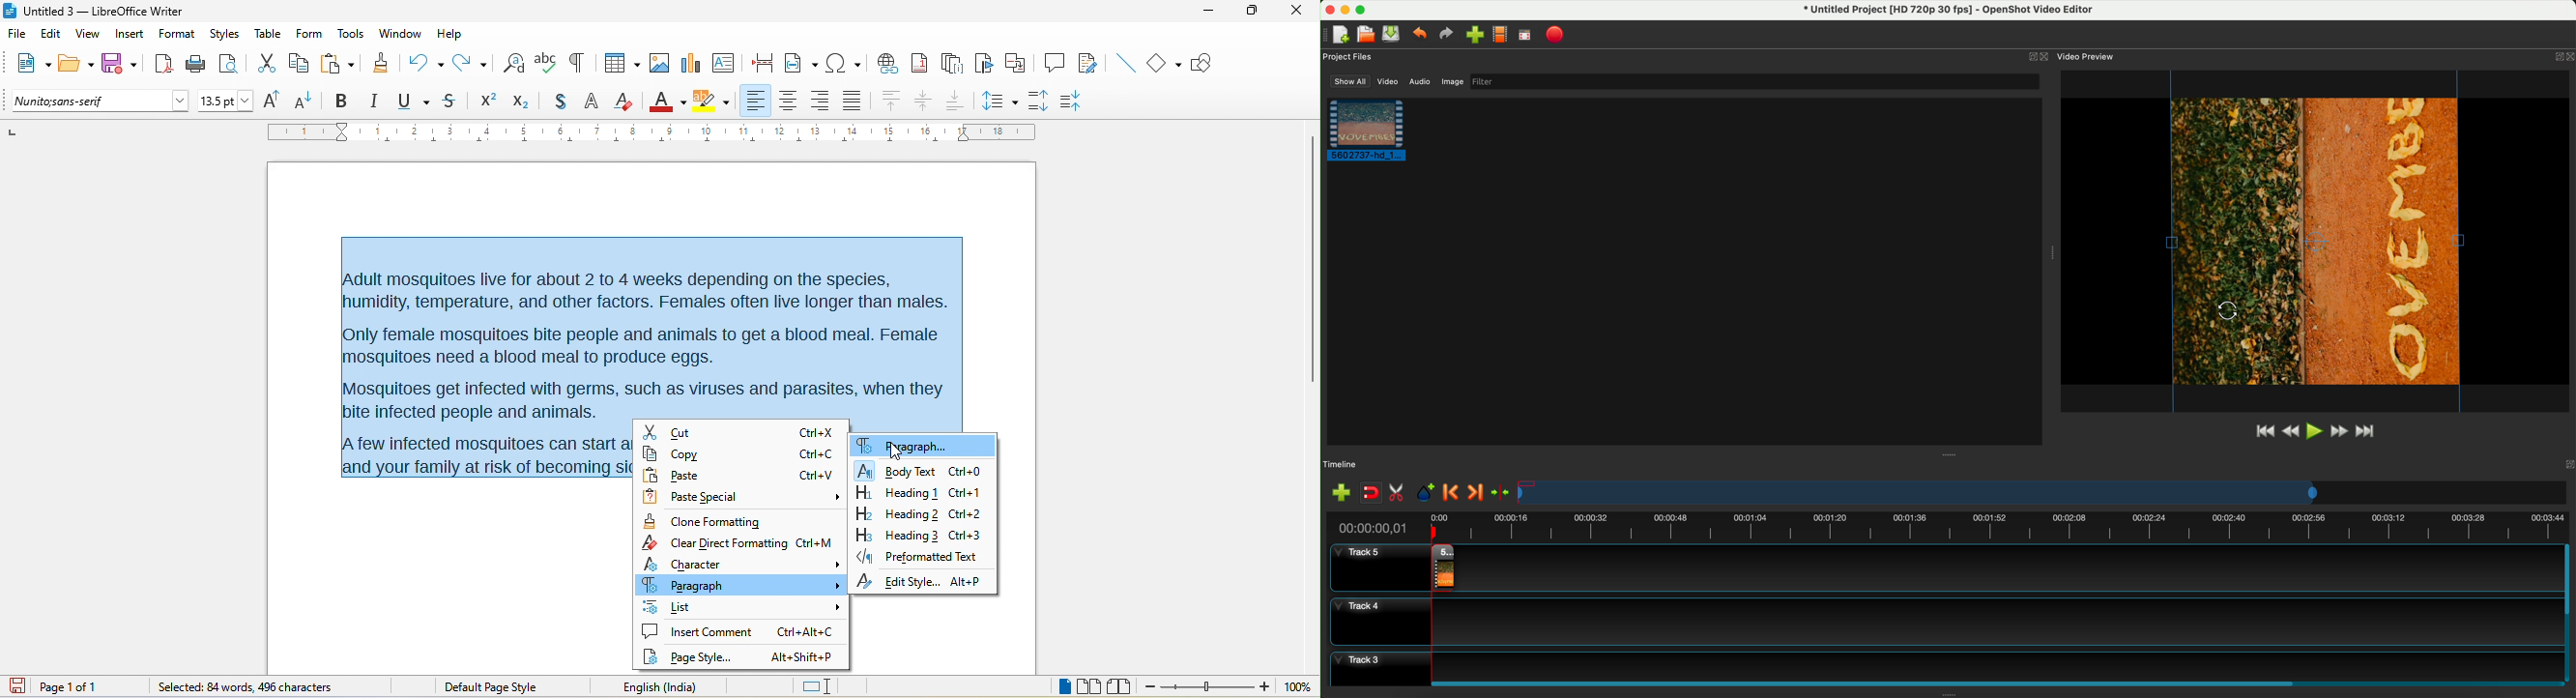  I want to click on insert comment, so click(698, 631).